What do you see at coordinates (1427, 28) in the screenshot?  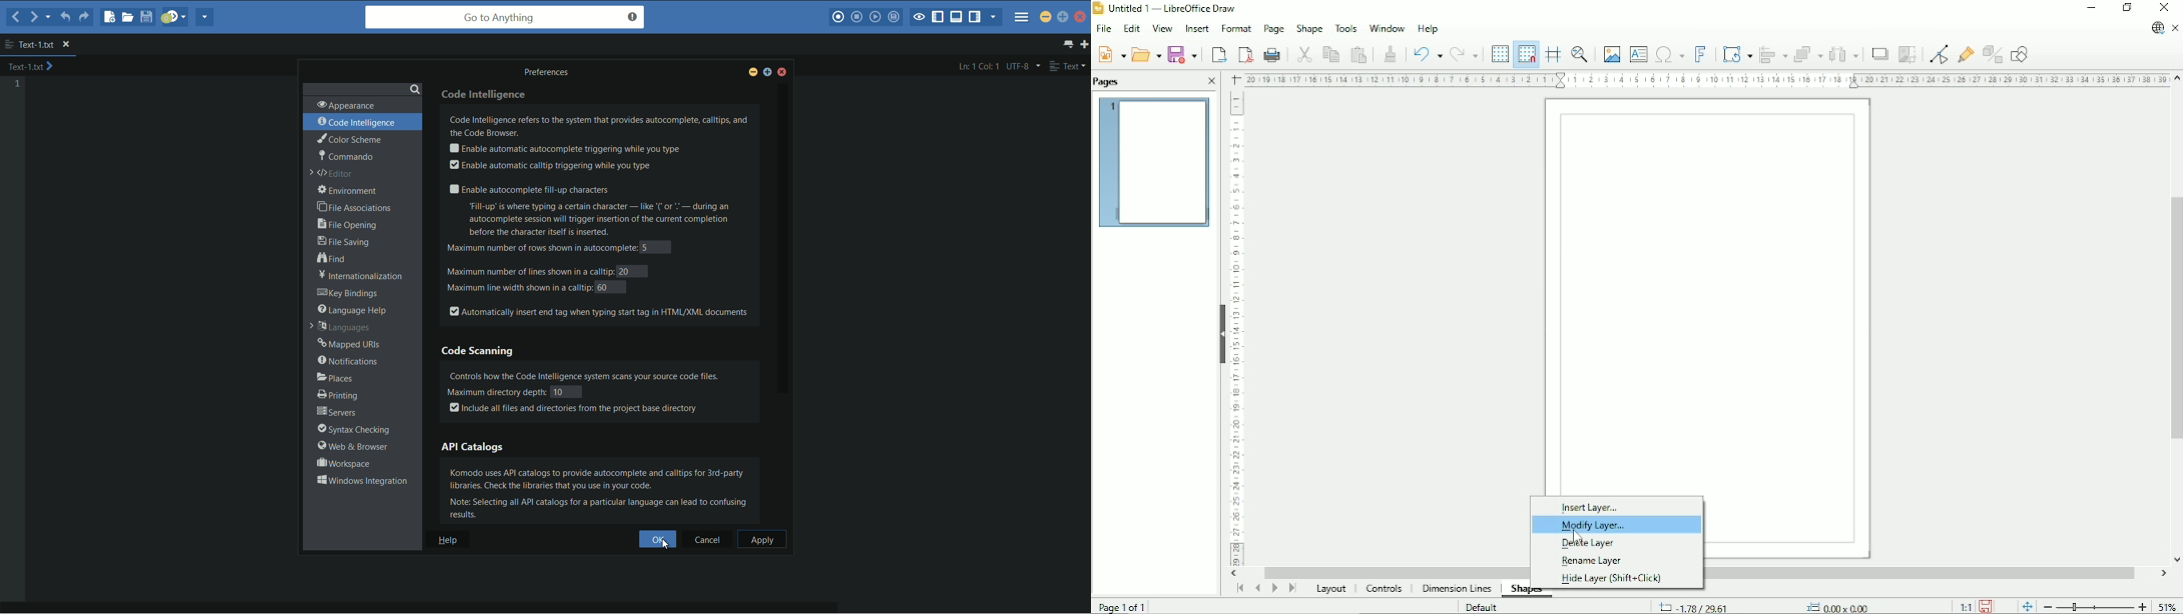 I see `Help` at bounding box center [1427, 28].